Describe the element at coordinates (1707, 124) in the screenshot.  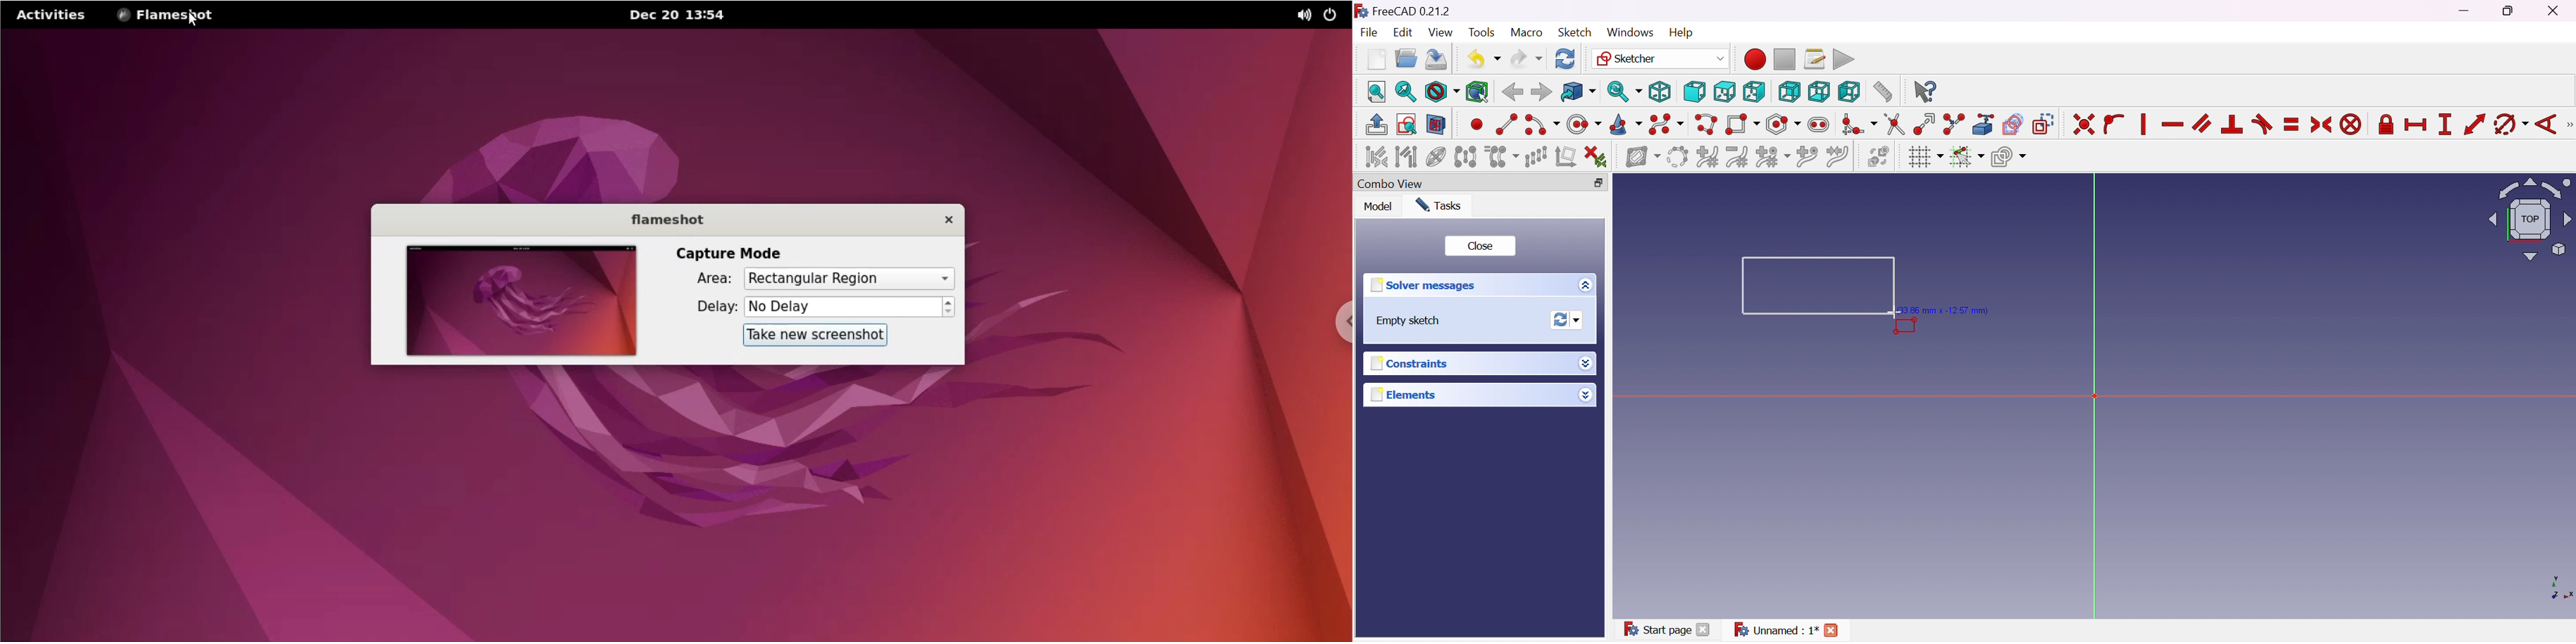
I see `Create polyline` at that location.